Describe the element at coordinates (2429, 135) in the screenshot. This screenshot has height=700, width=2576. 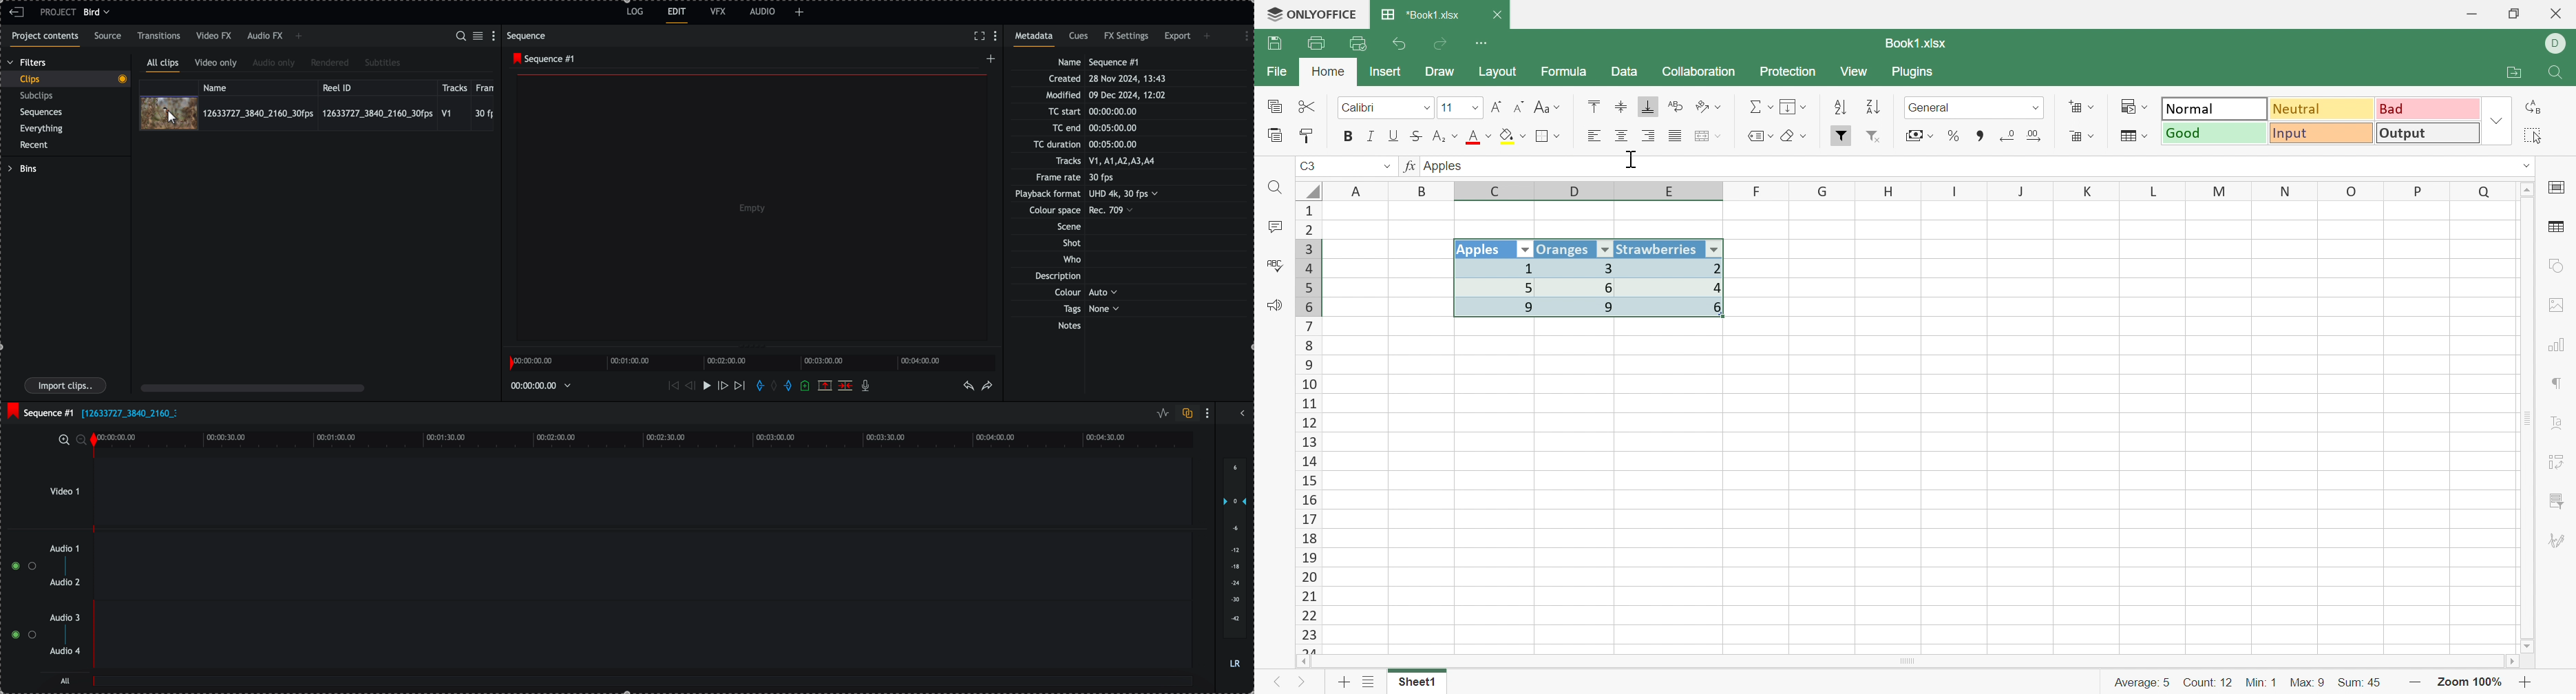
I see `Output` at that location.